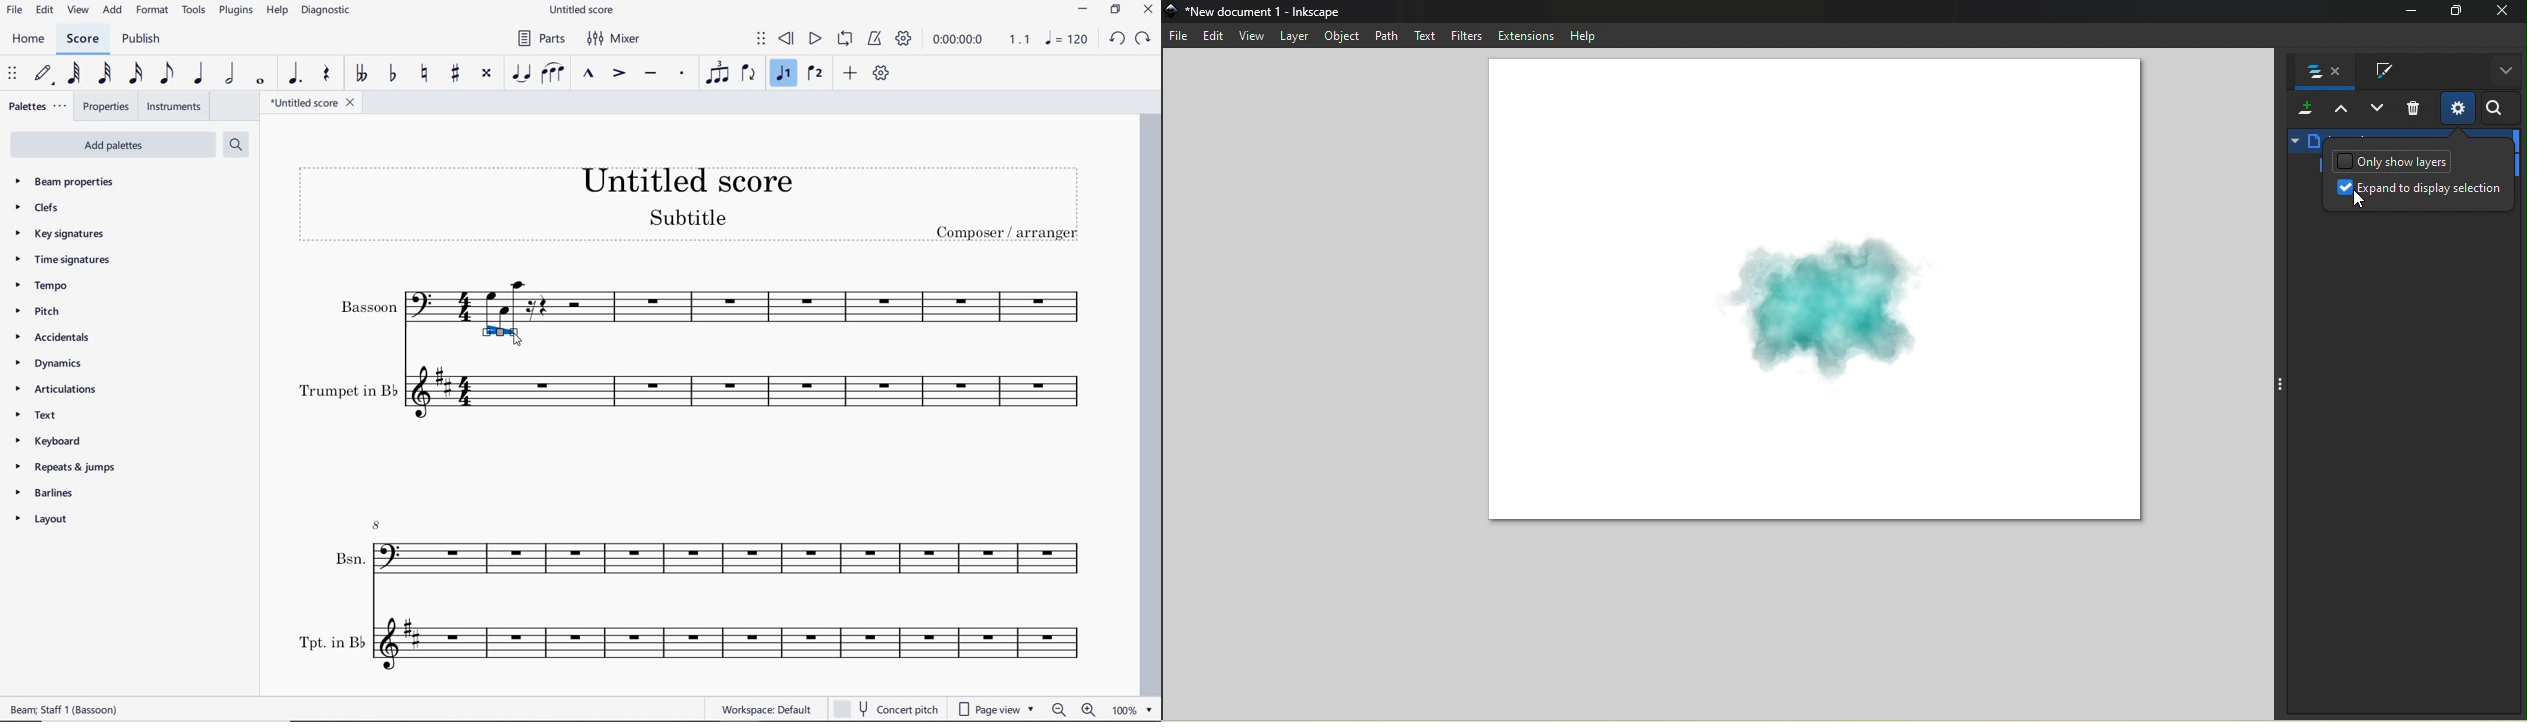  What do you see at coordinates (238, 10) in the screenshot?
I see `plugins` at bounding box center [238, 10].